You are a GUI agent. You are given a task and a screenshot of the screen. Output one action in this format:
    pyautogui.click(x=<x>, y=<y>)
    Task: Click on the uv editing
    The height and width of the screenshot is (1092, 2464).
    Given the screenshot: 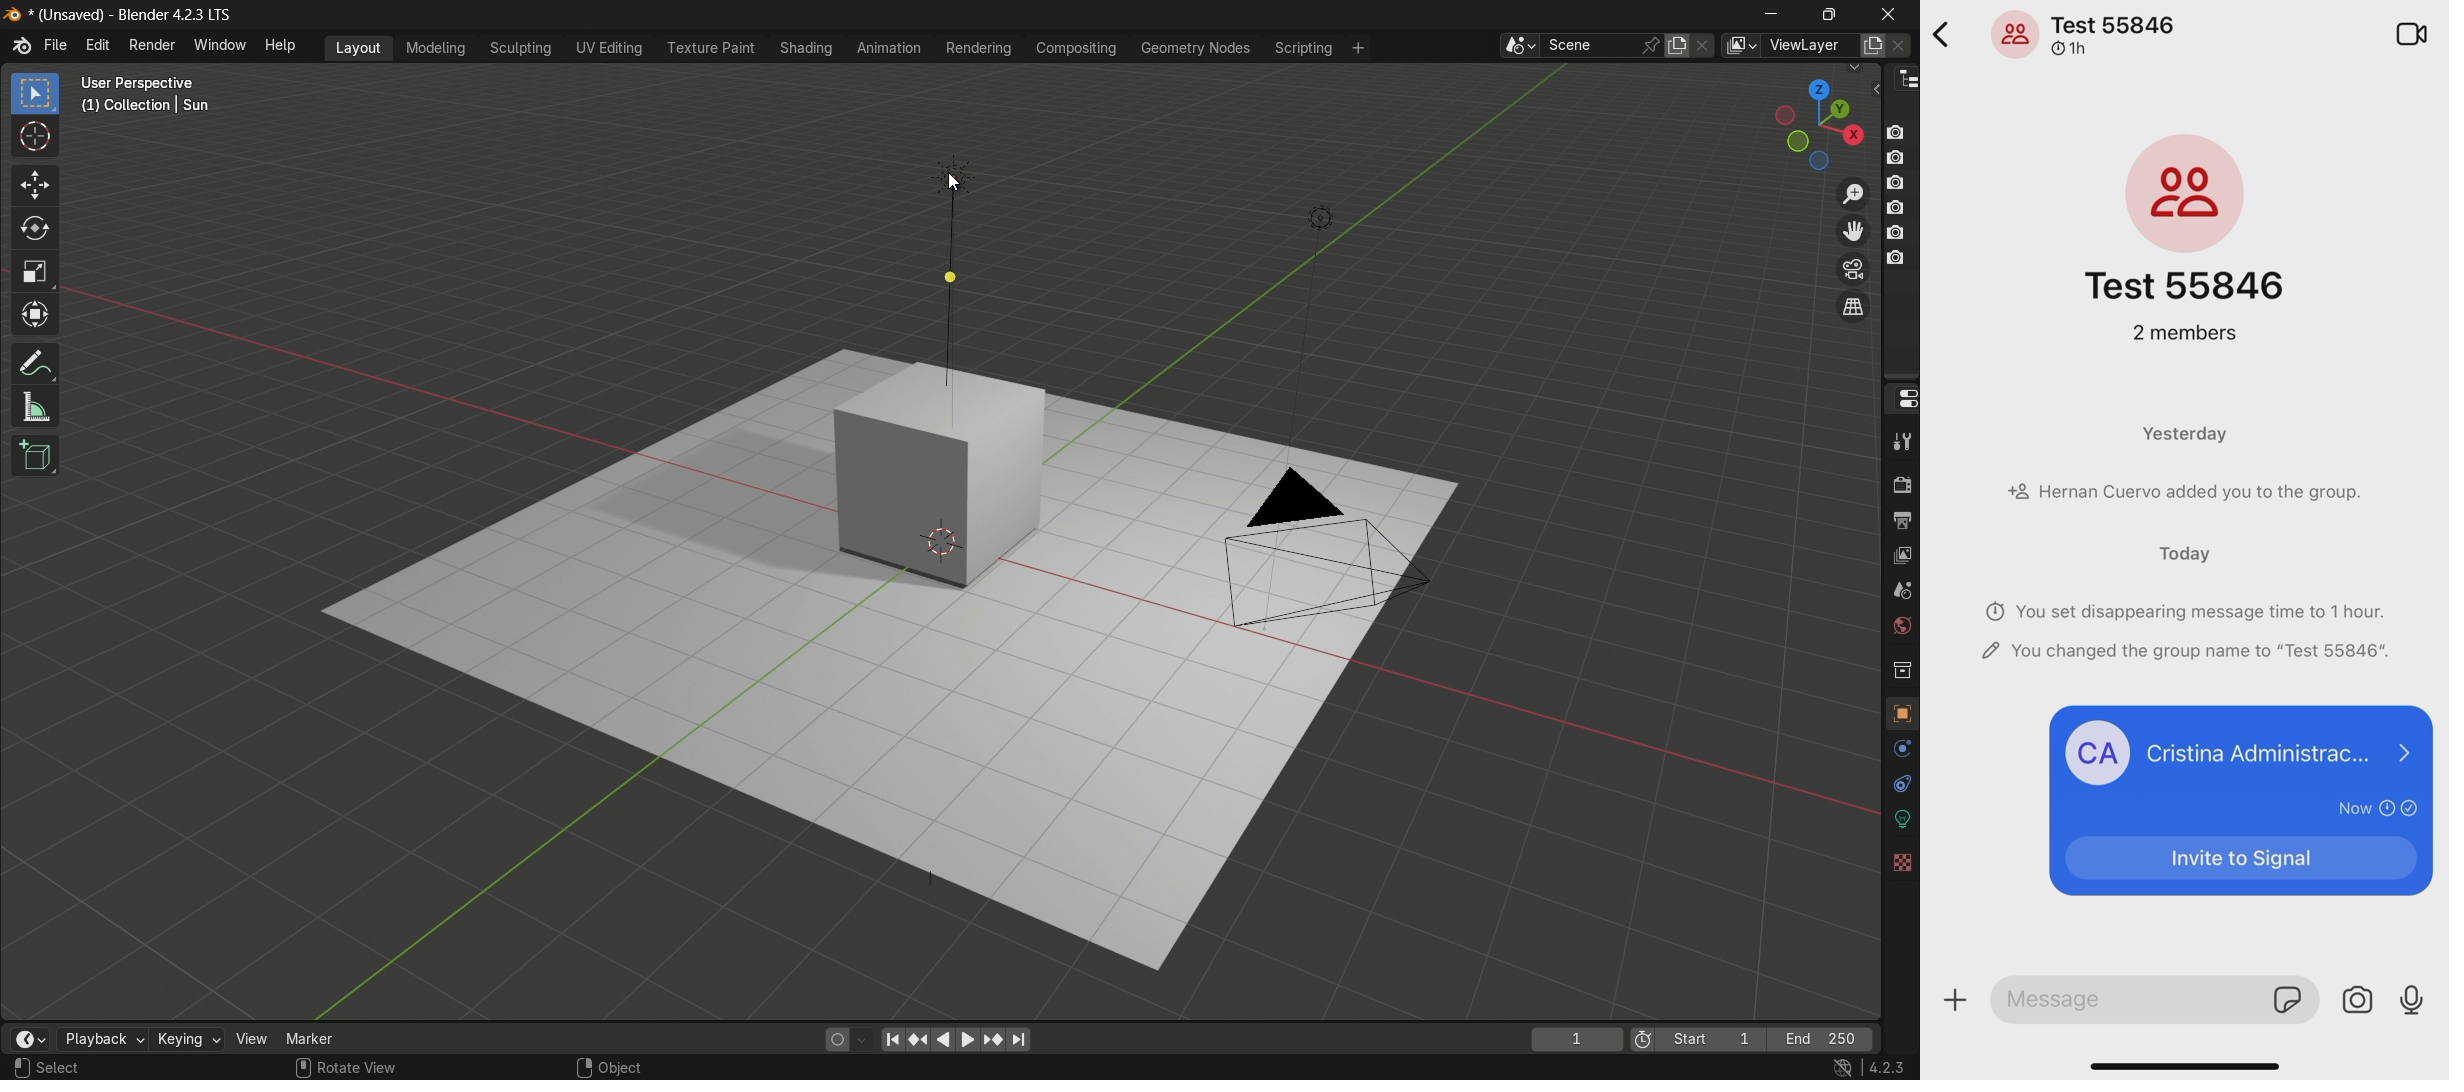 What is the action you would take?
    pyautogui.click(x=609, y=47)
    